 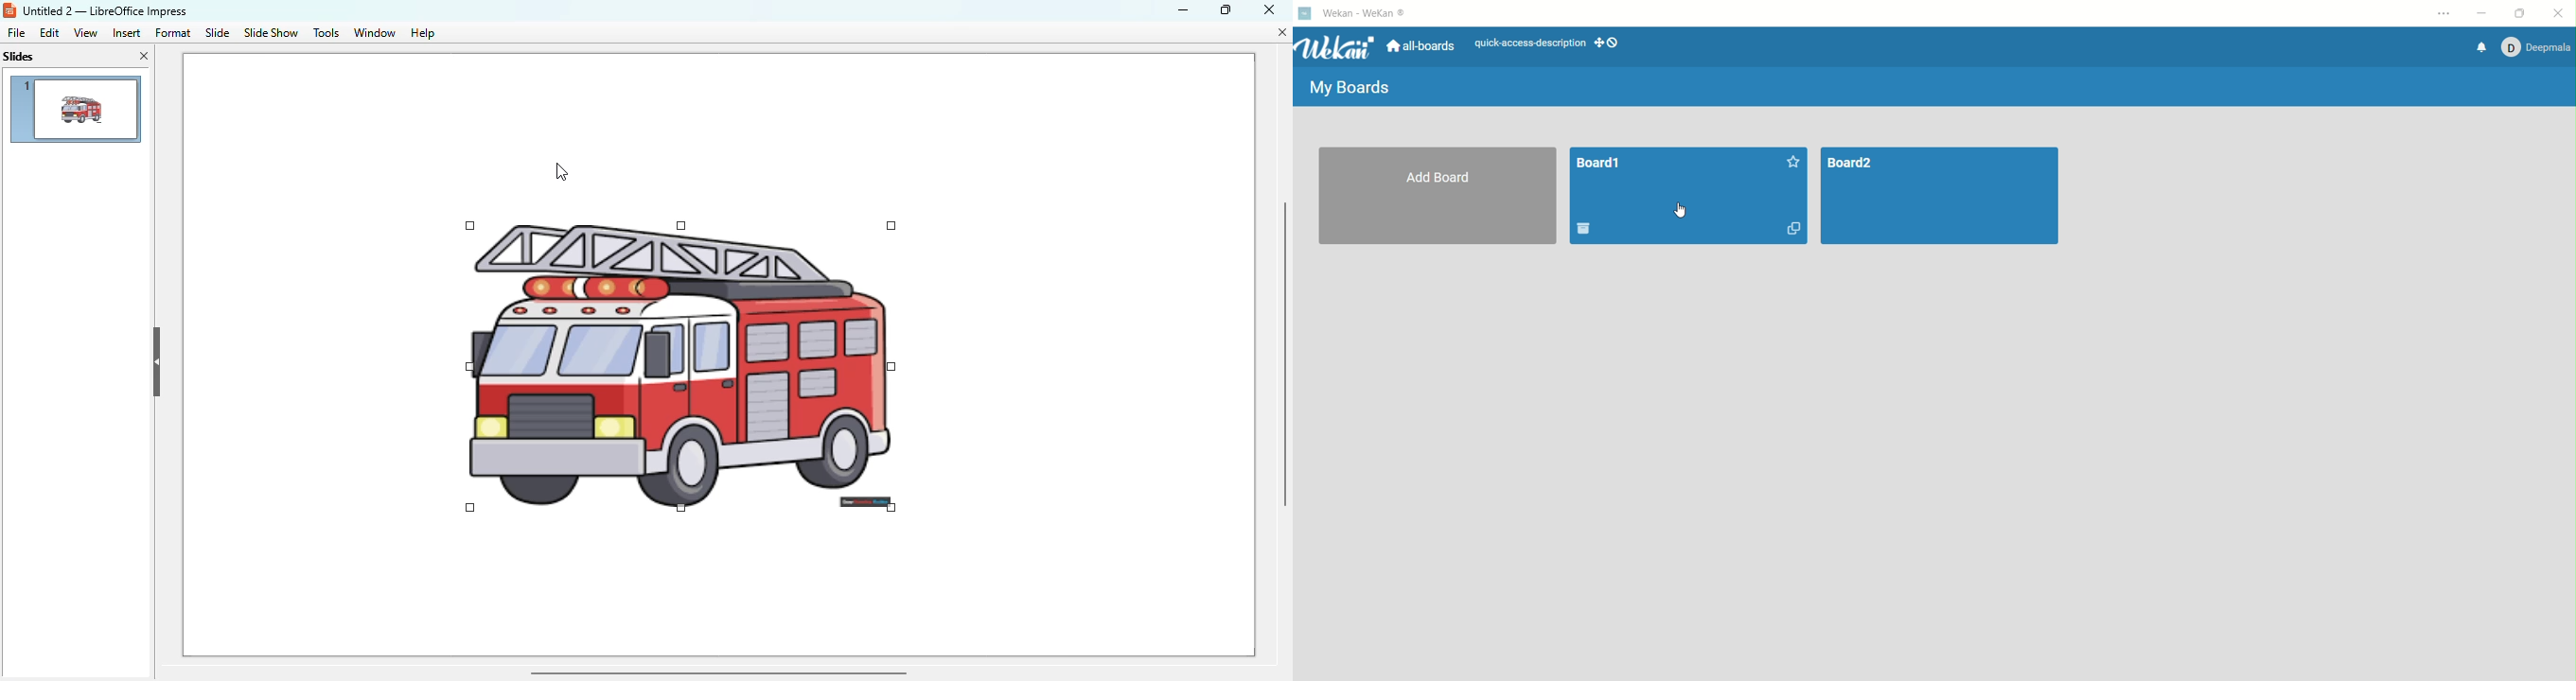 What do you see at coordinates (1672, 212) in the screenshot?
I see `cursor` at bounding box center [1672, 212].